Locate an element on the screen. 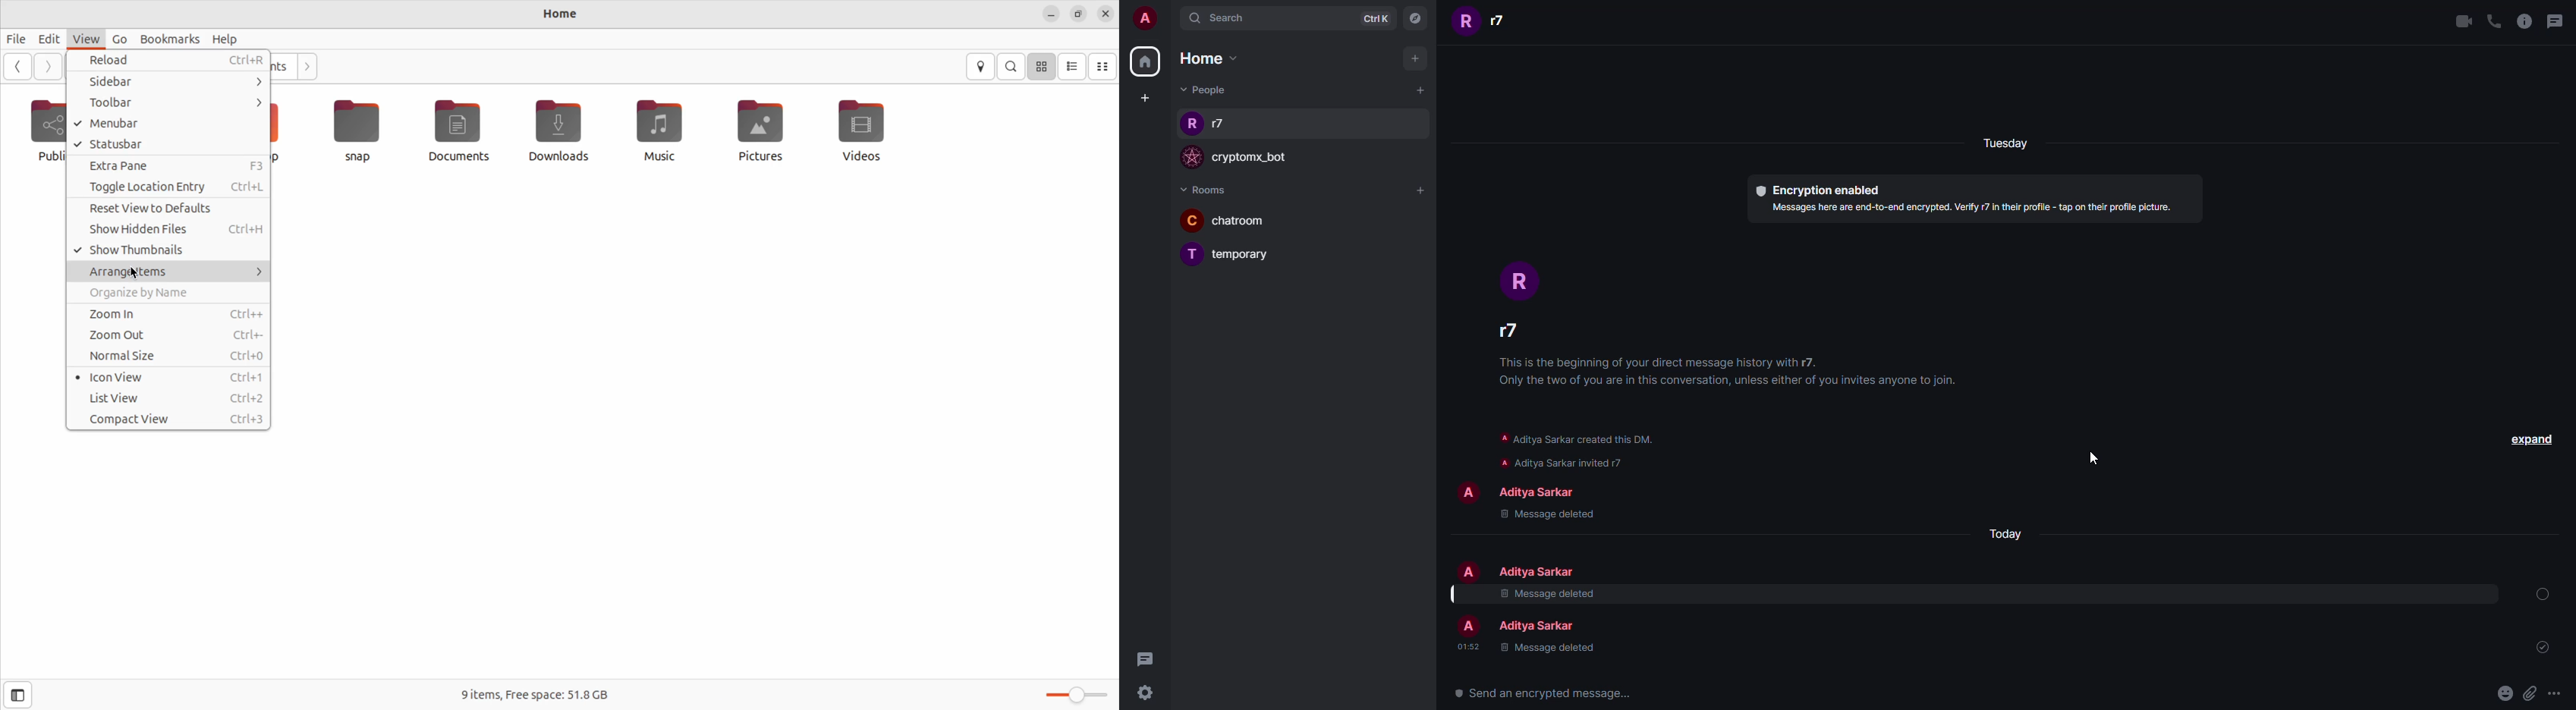 The height and width of the screenshot is (728, 2576). sent is located at coordinates (2546, 648).